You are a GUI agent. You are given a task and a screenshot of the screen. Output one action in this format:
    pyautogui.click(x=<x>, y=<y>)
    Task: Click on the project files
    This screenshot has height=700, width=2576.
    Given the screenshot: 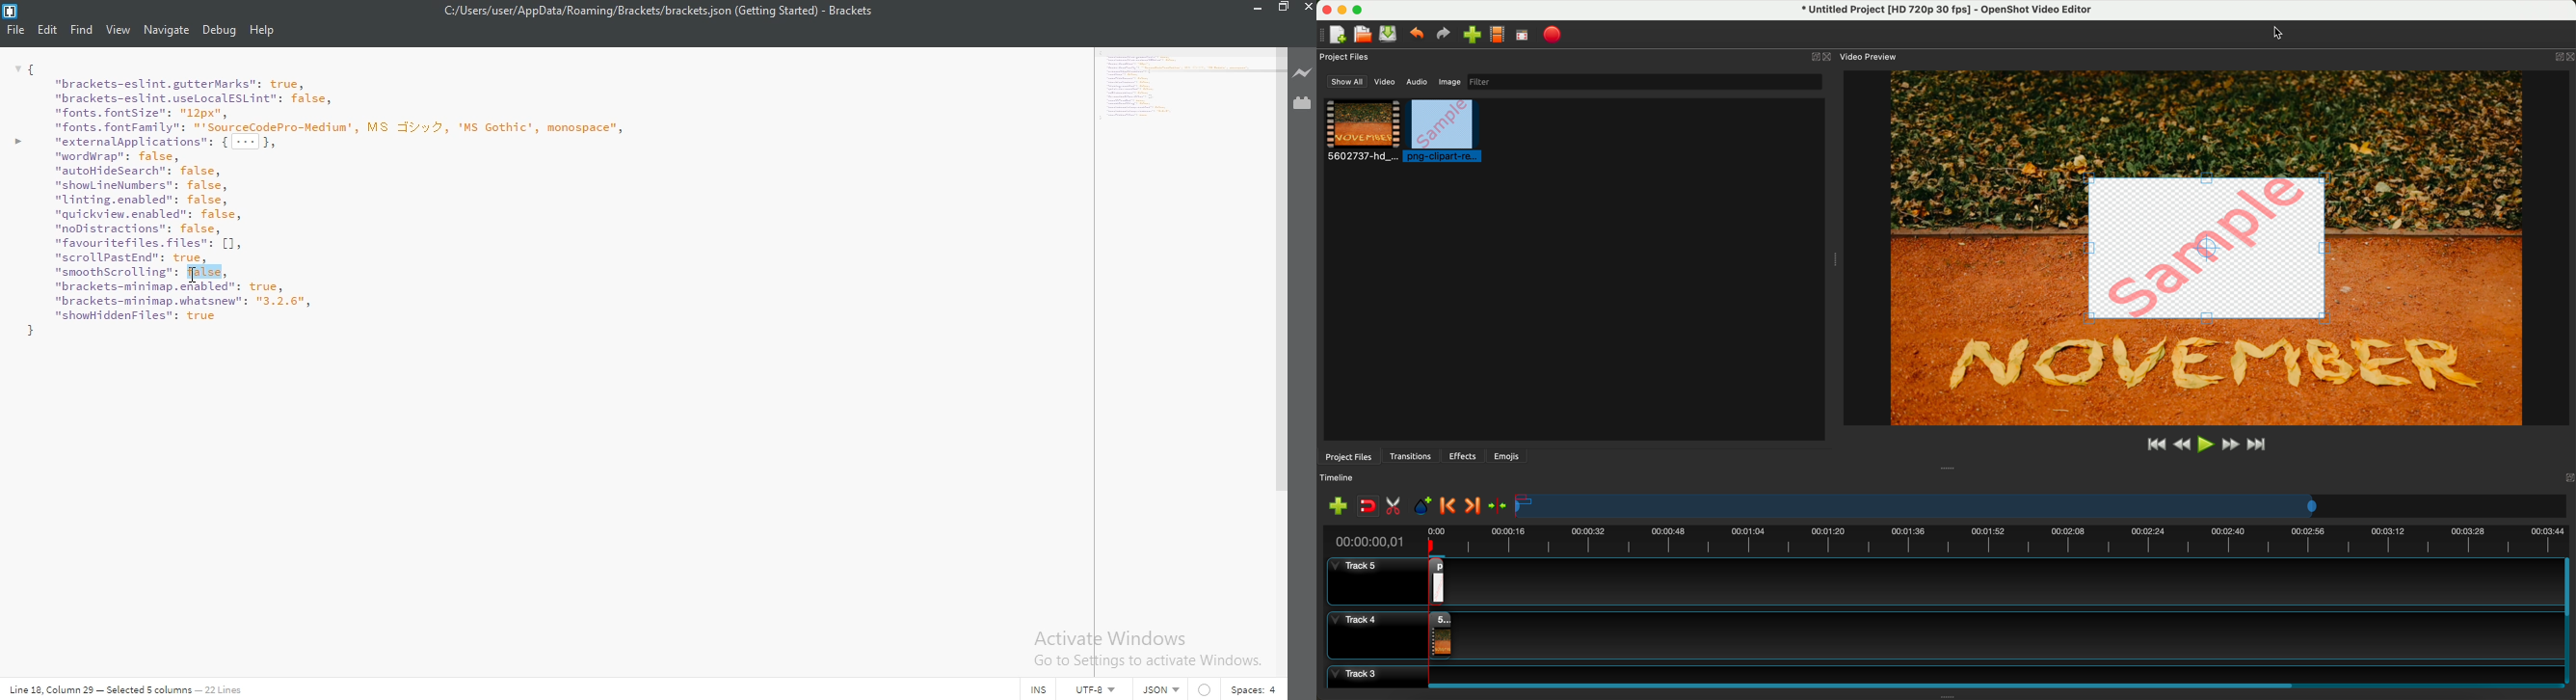 What is the action you would take?
    pyautogui.click(x=1347, y=456)
    